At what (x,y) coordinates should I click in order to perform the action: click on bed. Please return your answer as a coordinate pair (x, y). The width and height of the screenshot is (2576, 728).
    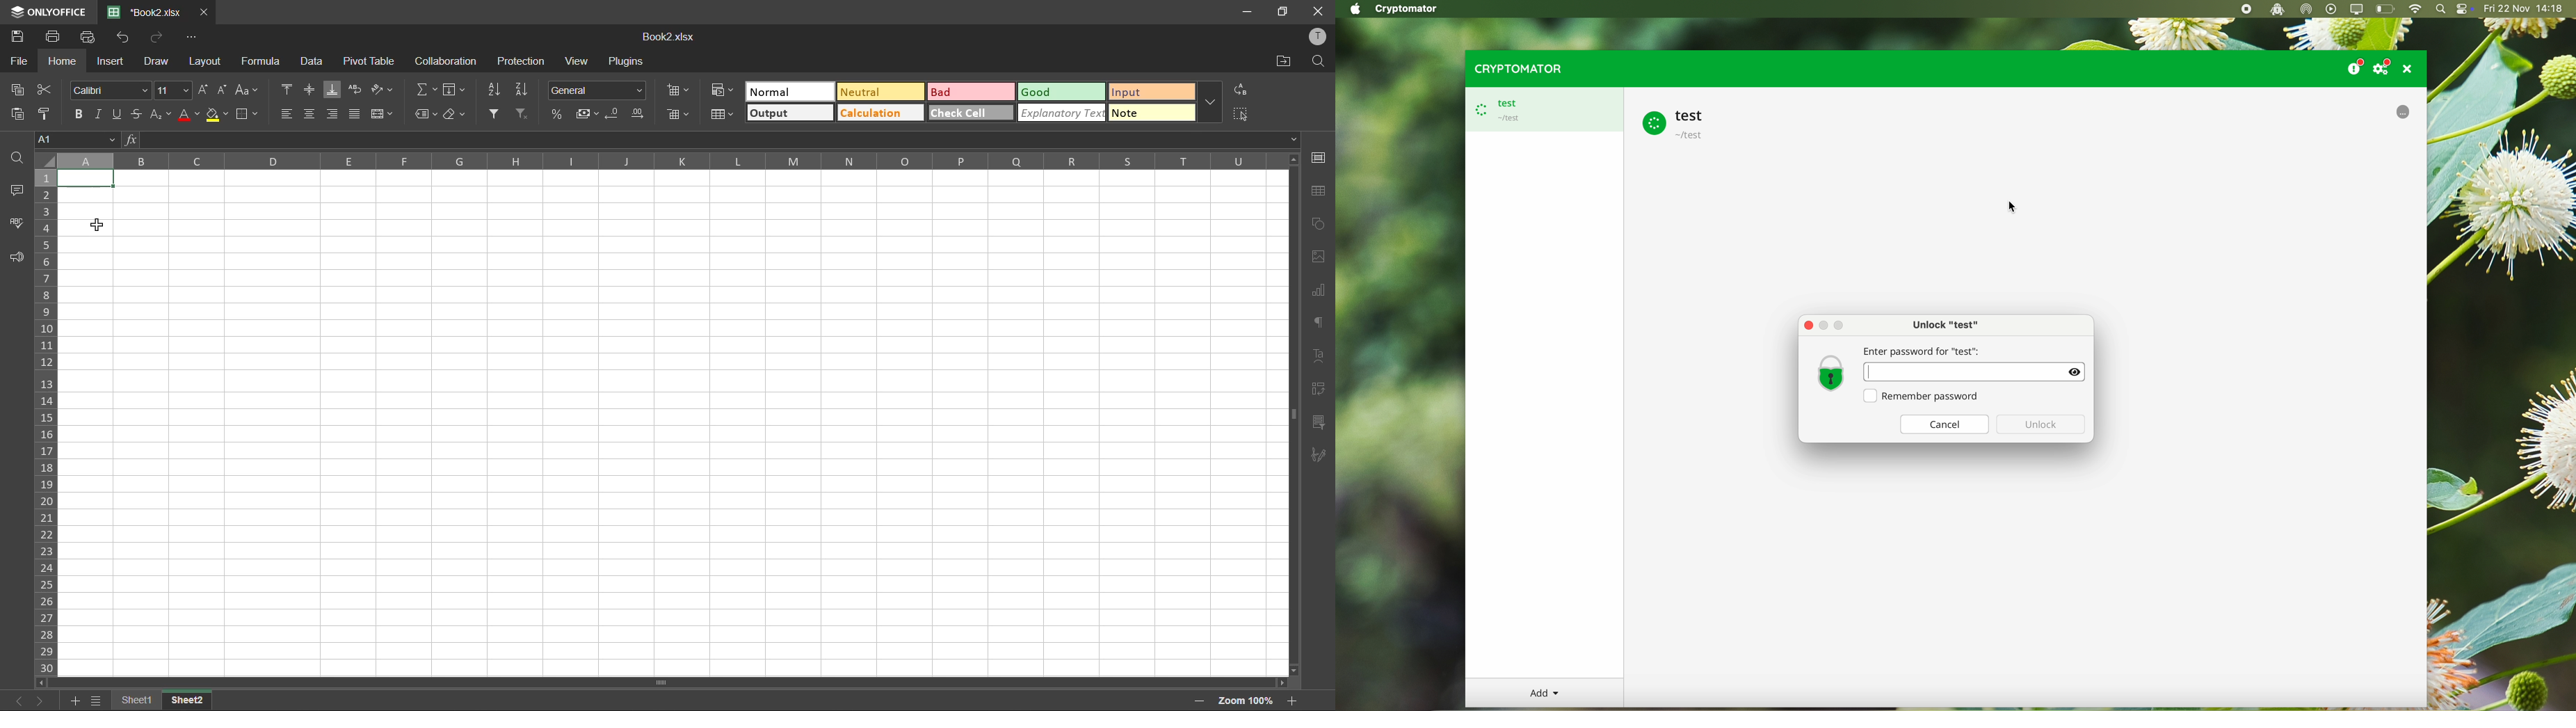
    Looking at the image, I should click on (969, 93).